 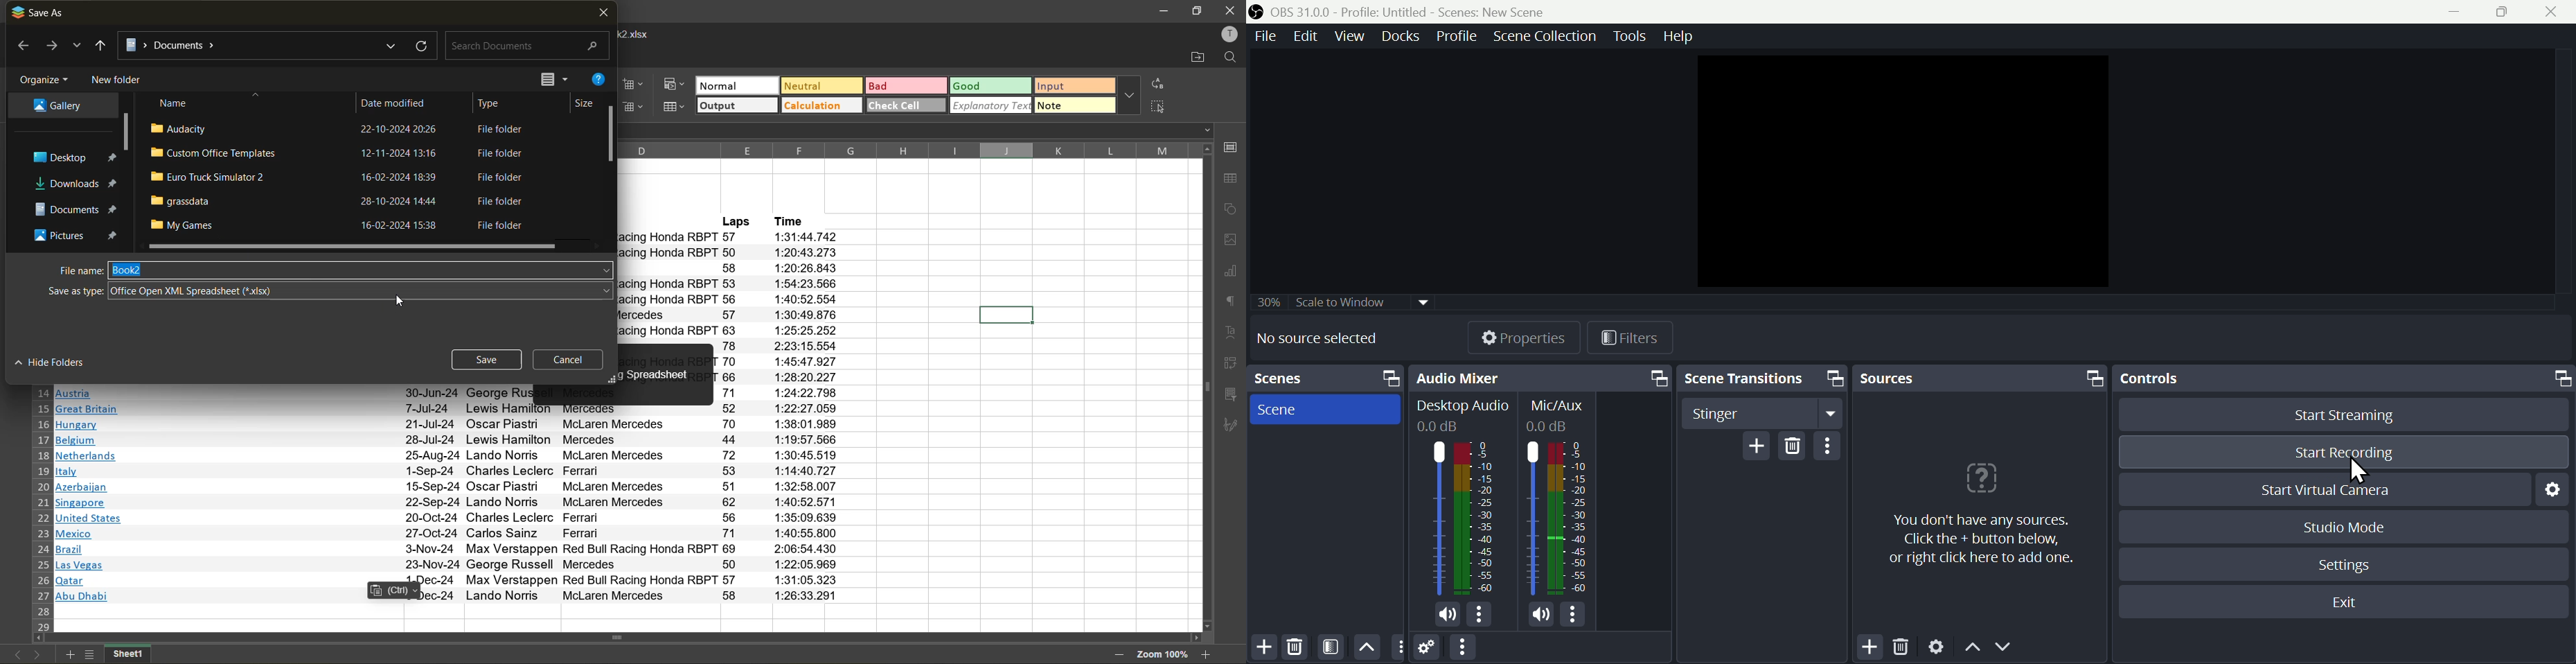 I want to click on maximize, so click(x=1390, y=378).